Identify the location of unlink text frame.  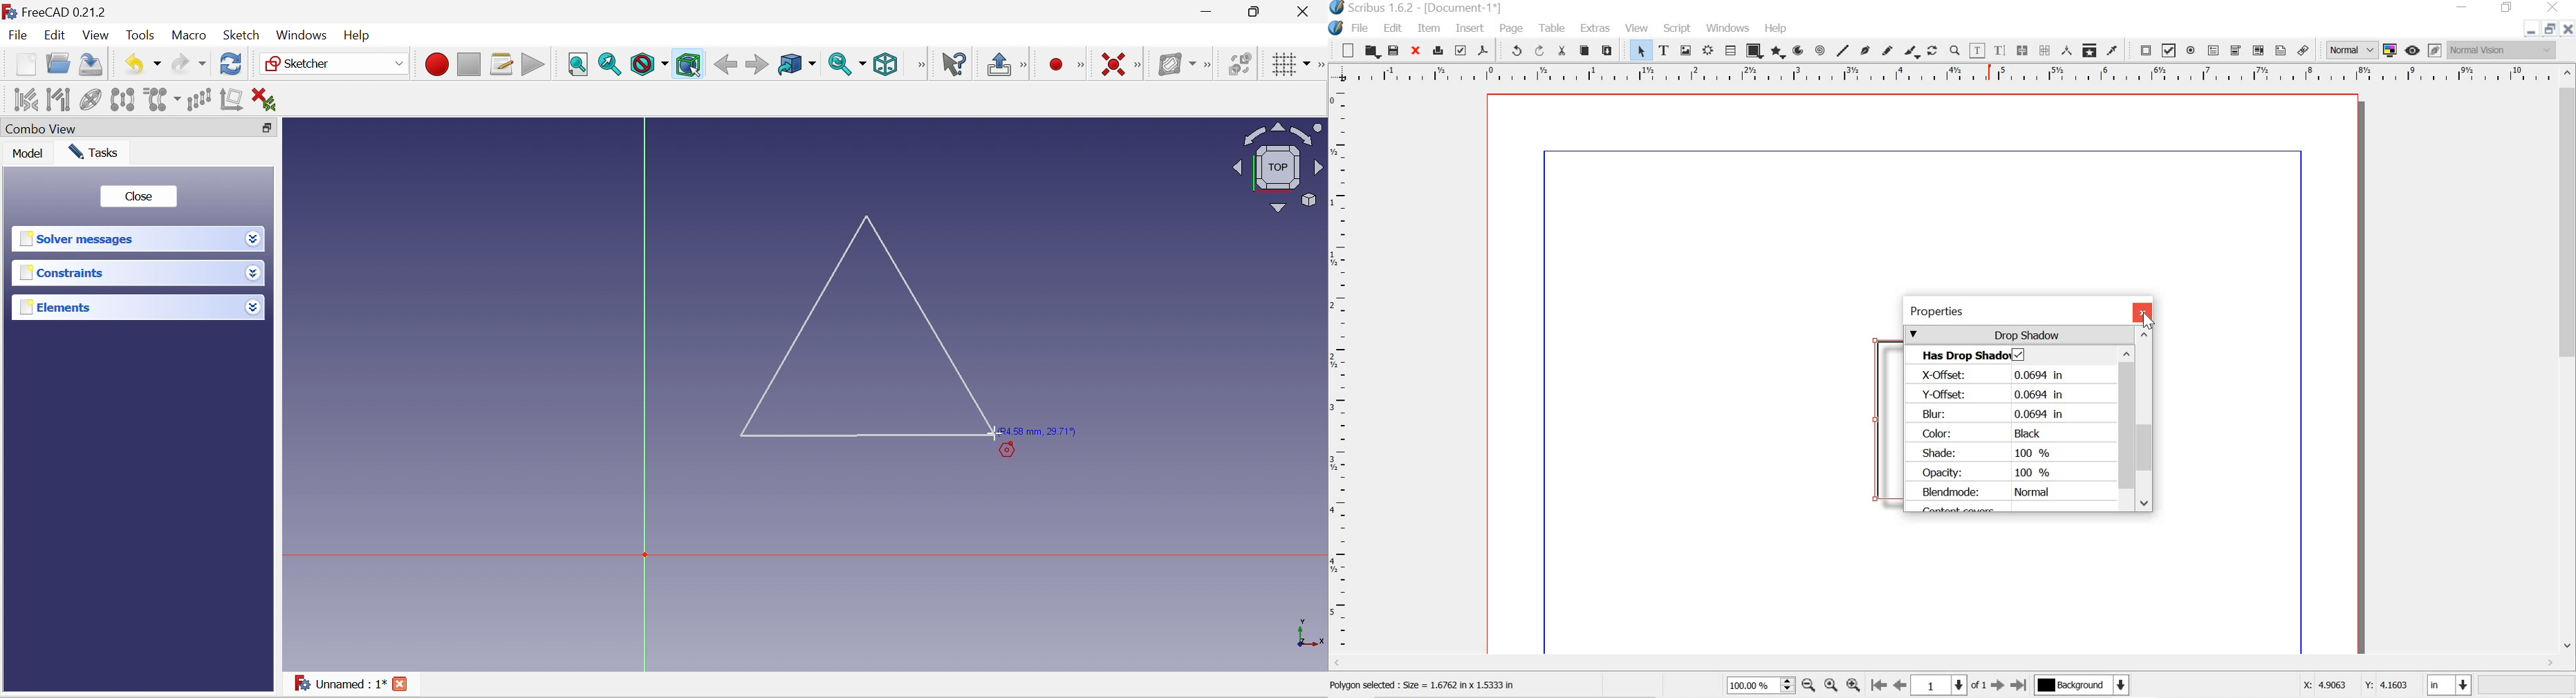
(2044, 50).